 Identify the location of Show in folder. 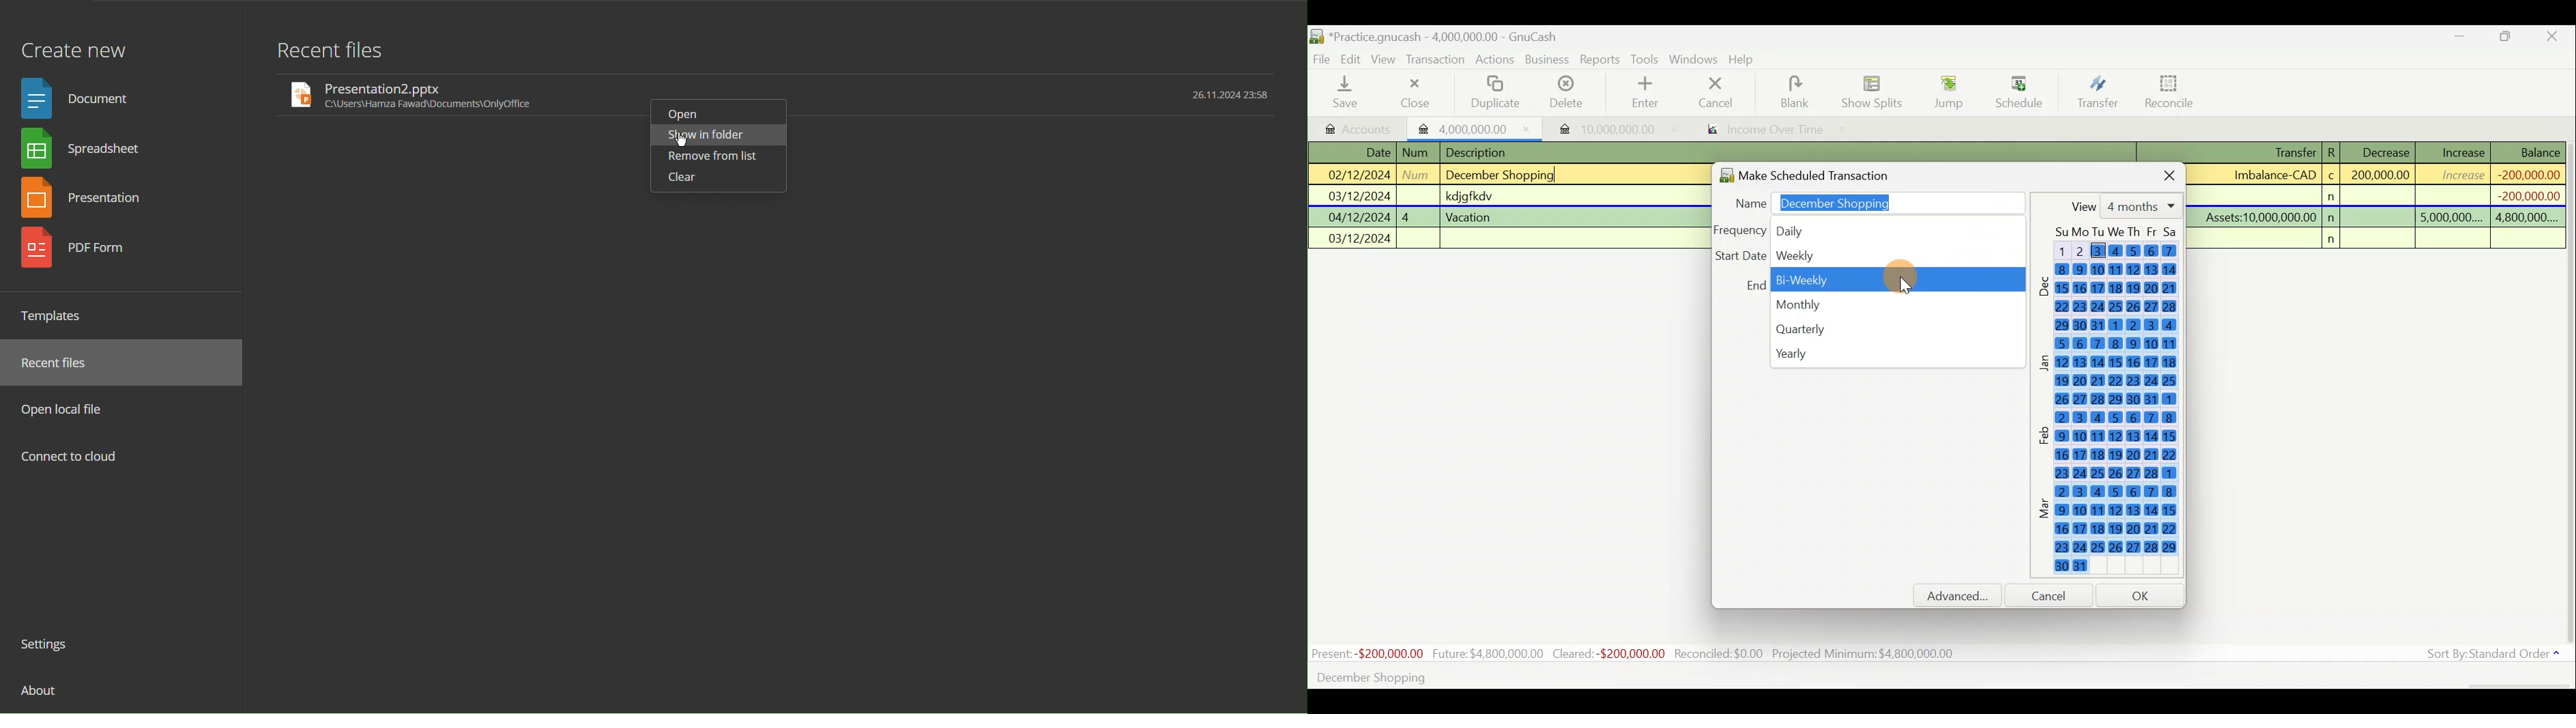
(706, 135).